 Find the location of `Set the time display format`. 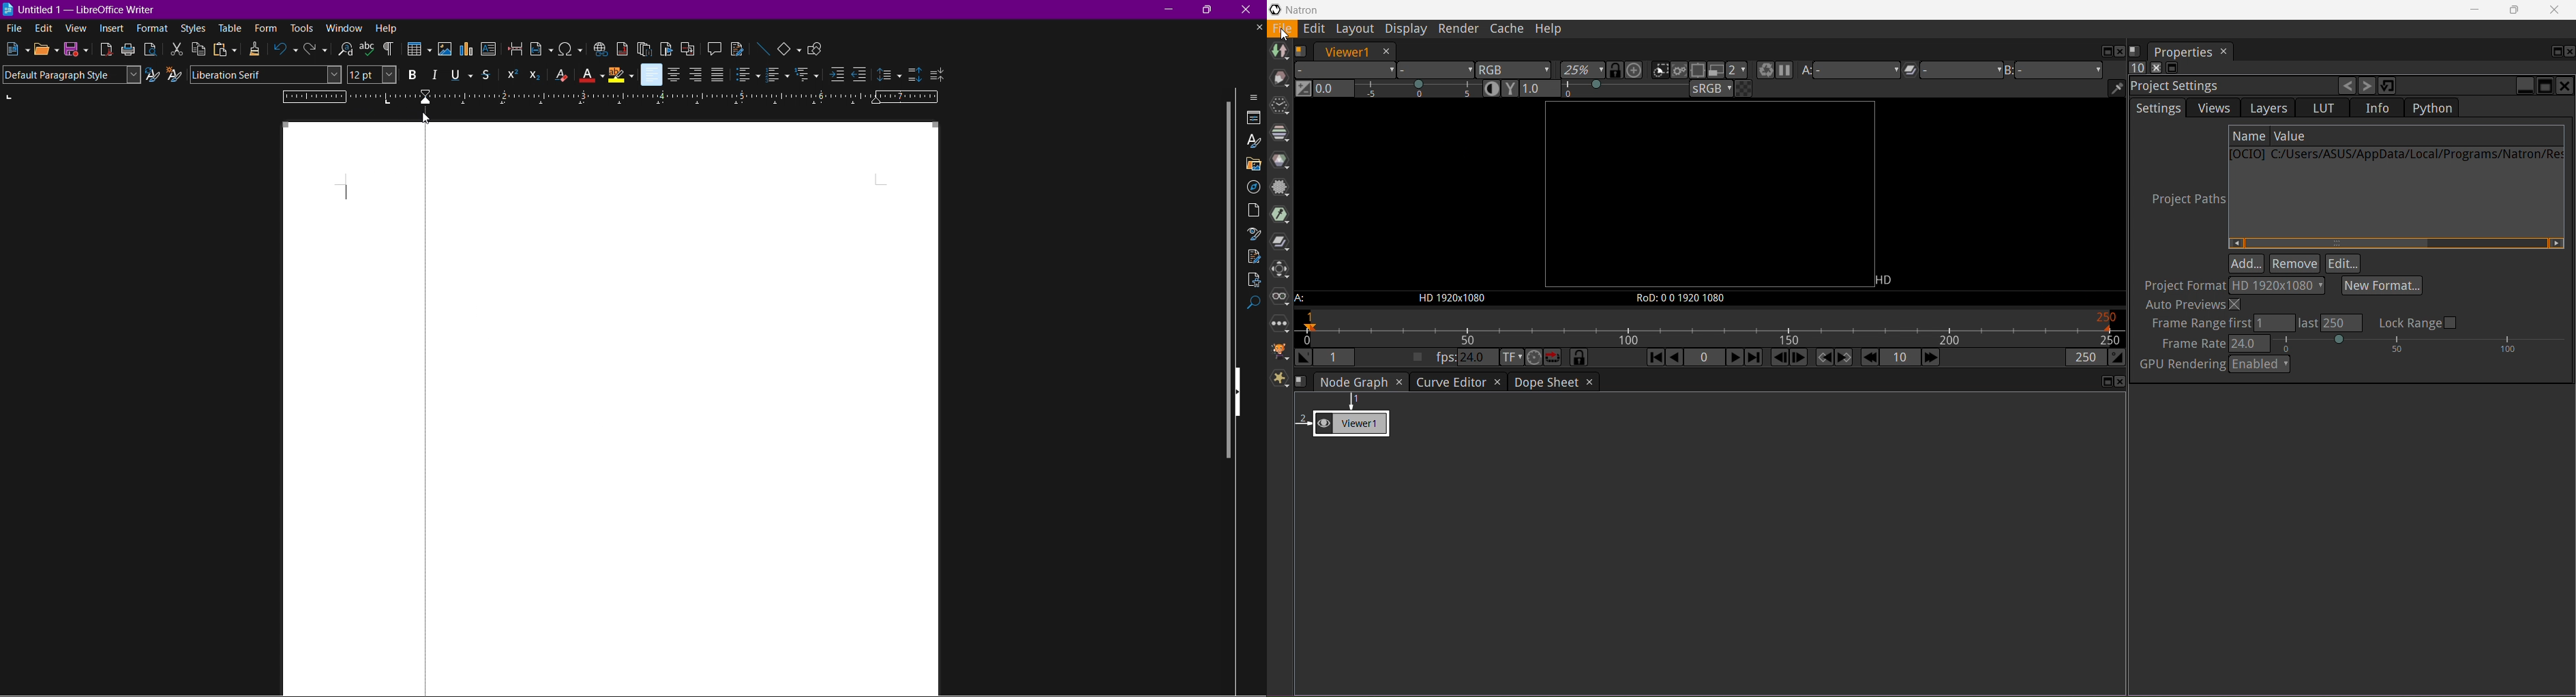

Set the time display format is located at coordinates (1512, 359).